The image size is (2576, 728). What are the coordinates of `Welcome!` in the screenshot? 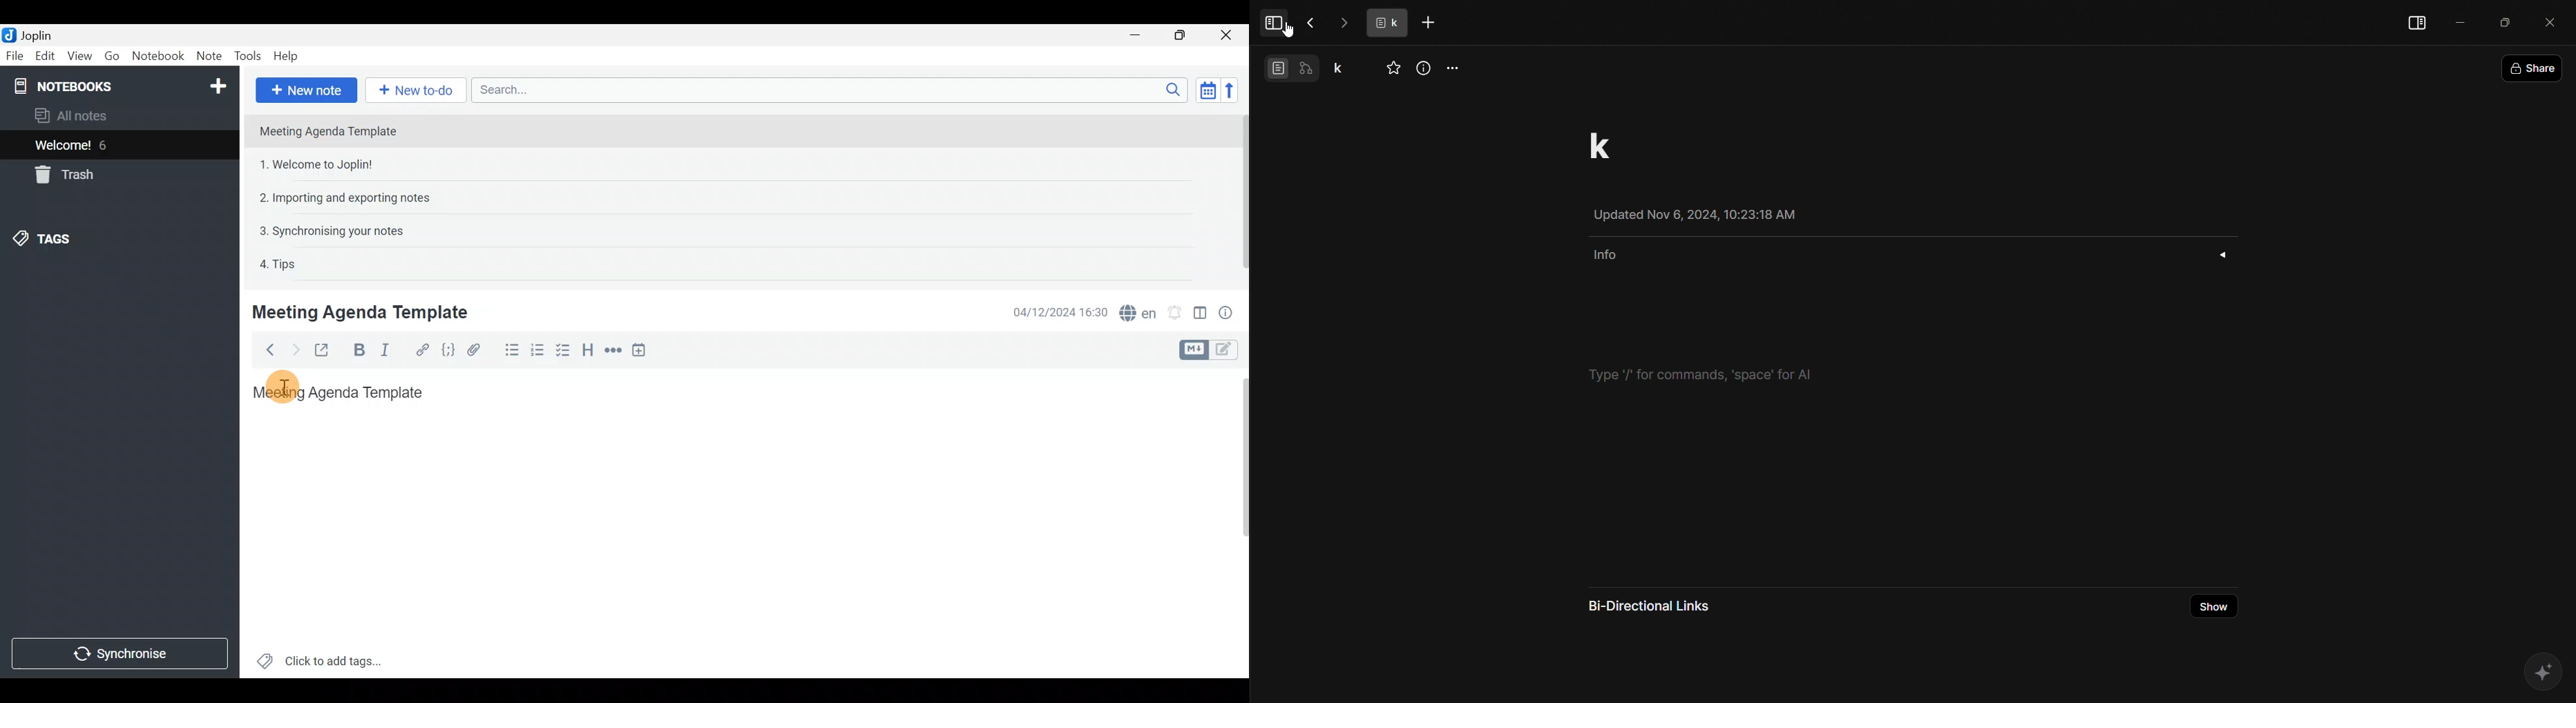 It's located at (64, 146).